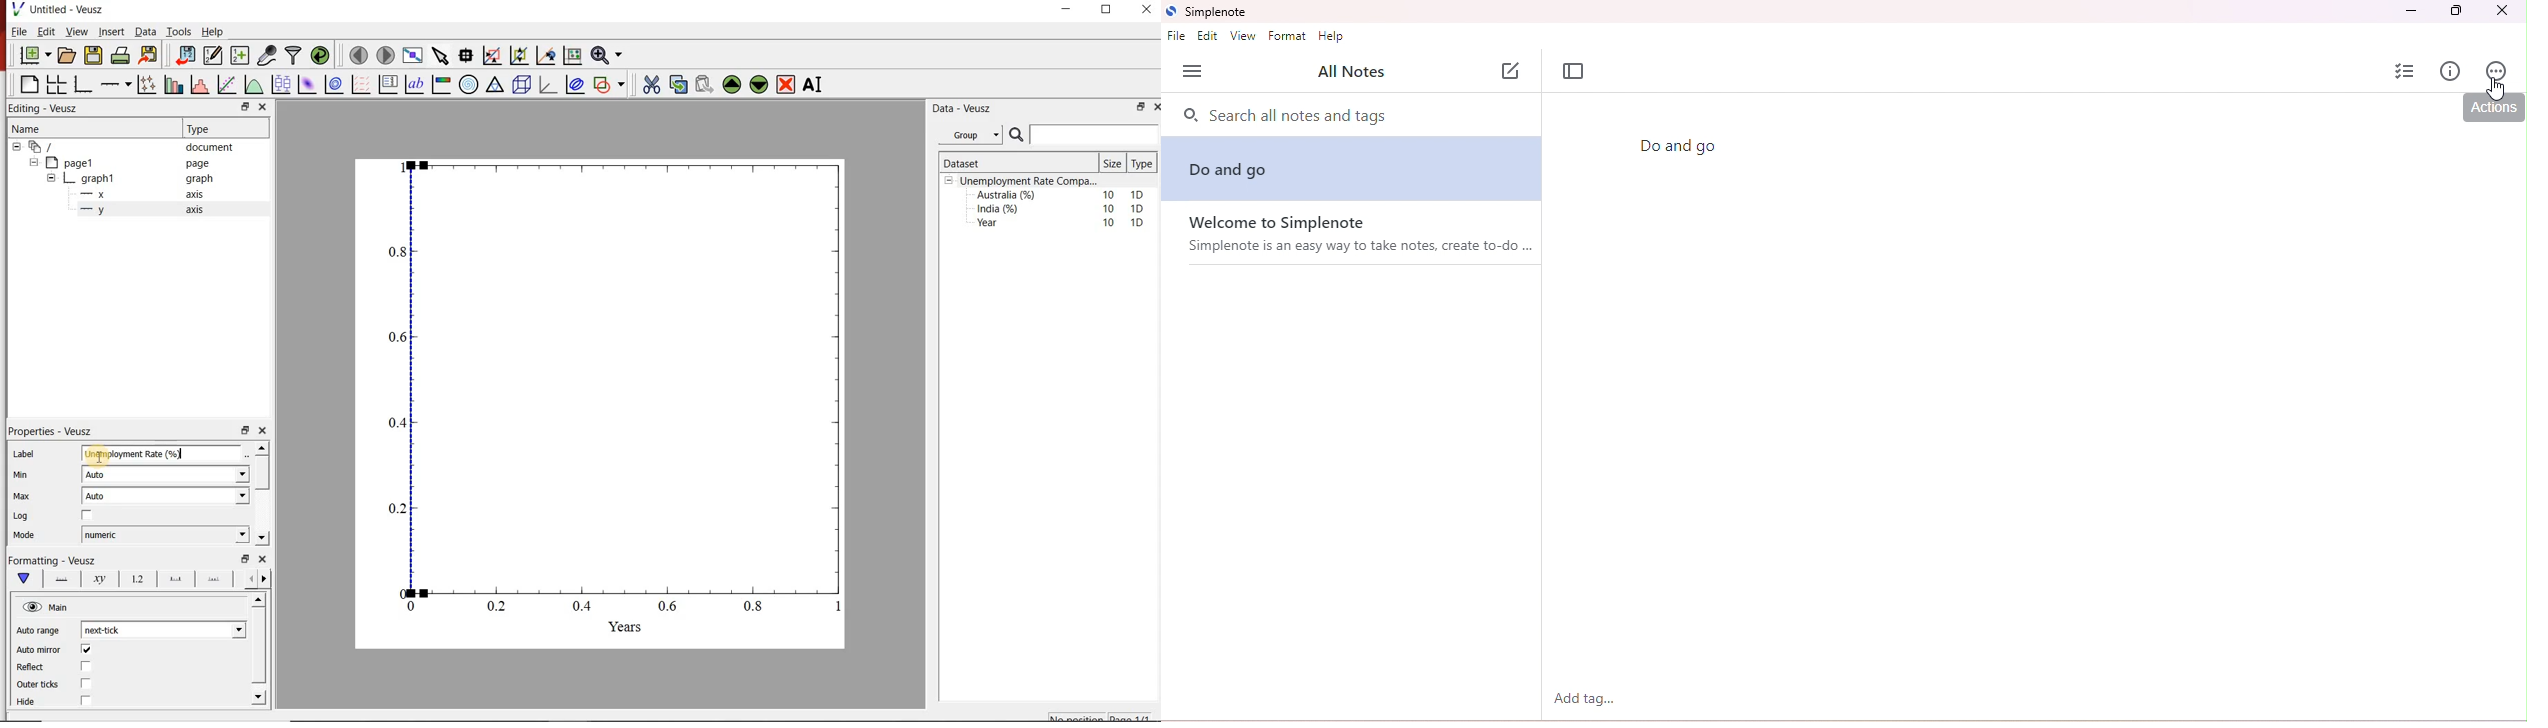  Describe the element at coordinates (609, 54) in the screenshot. I see `zoom funtions` at that location.